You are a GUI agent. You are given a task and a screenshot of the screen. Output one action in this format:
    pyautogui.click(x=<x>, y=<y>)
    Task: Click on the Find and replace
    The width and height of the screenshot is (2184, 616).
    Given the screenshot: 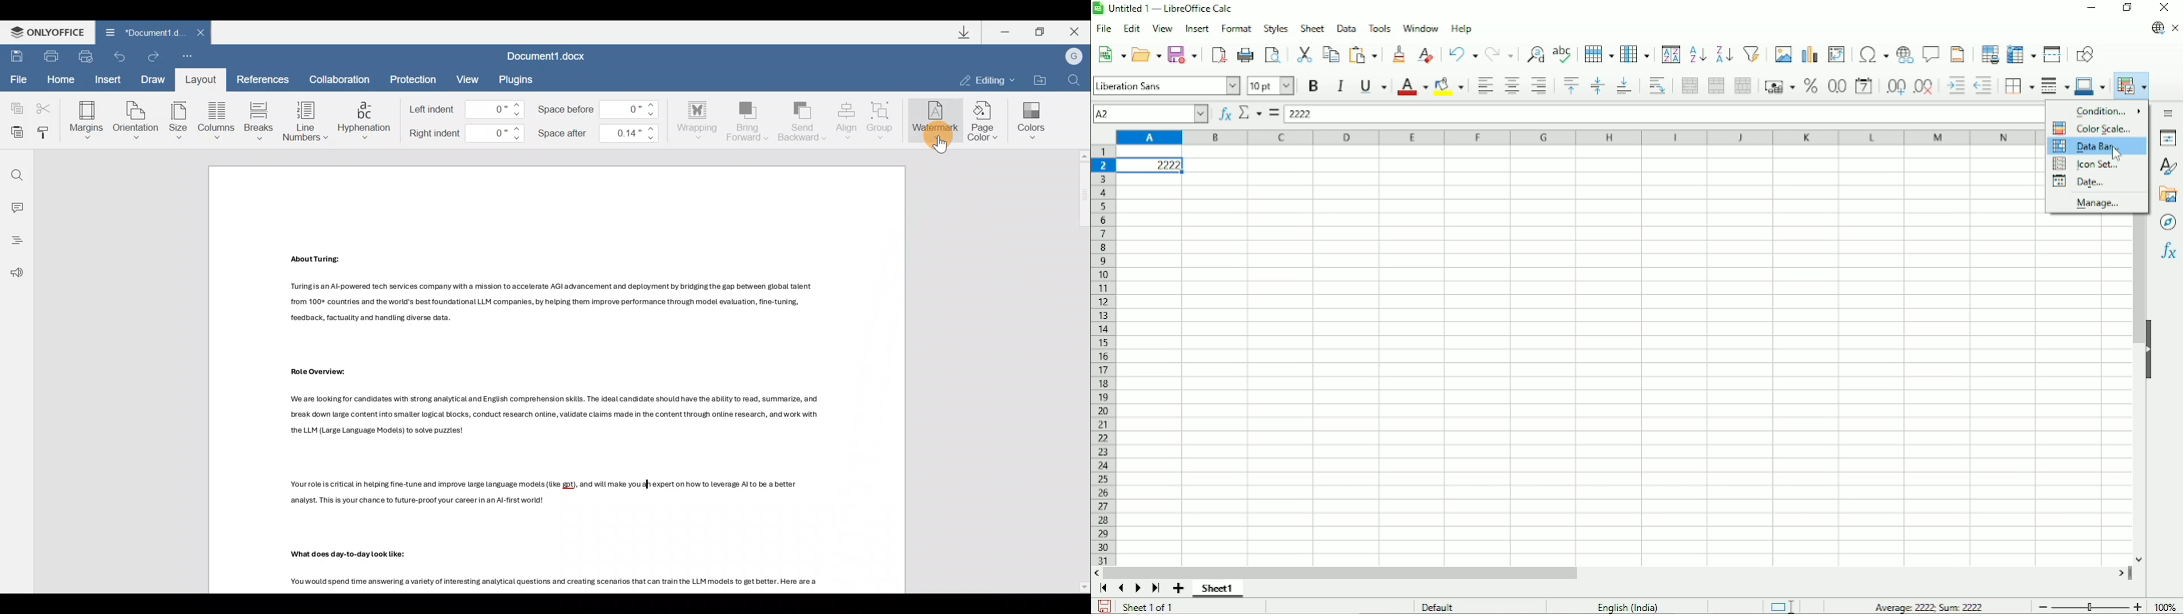 What is the action you would take?
    pyautogui.click(x=1532, y=55)
    